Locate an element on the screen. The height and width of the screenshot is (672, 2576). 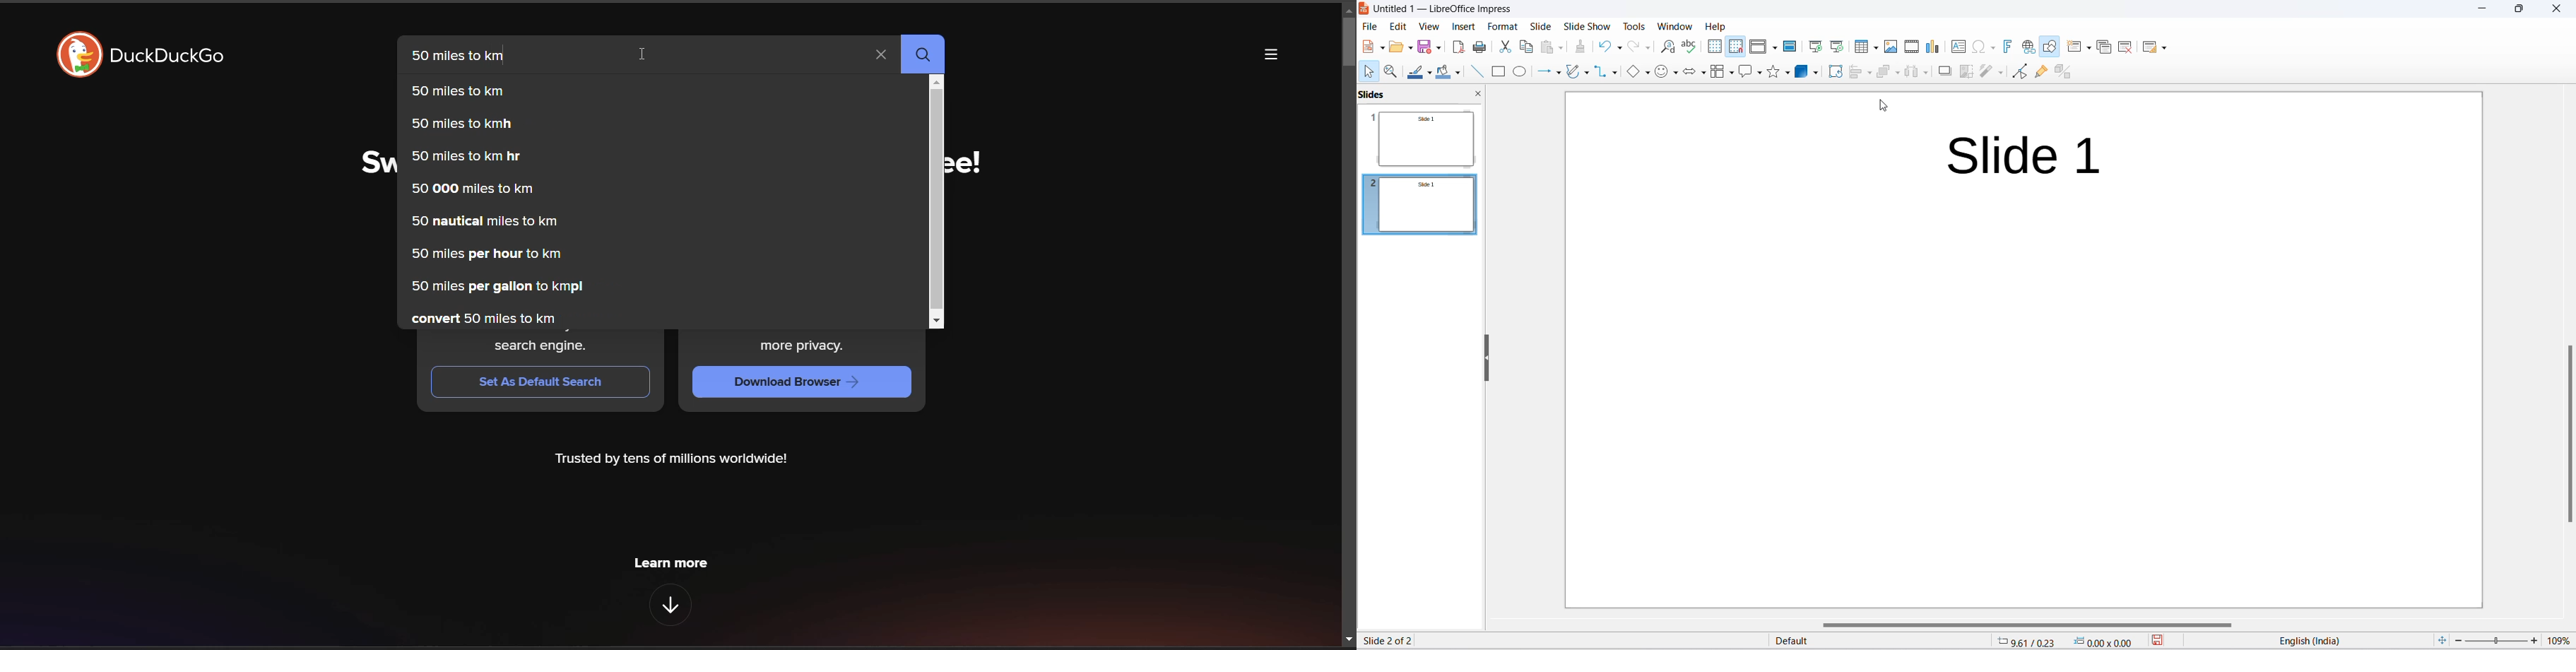
insert text is located at coordinates (1959, 50).